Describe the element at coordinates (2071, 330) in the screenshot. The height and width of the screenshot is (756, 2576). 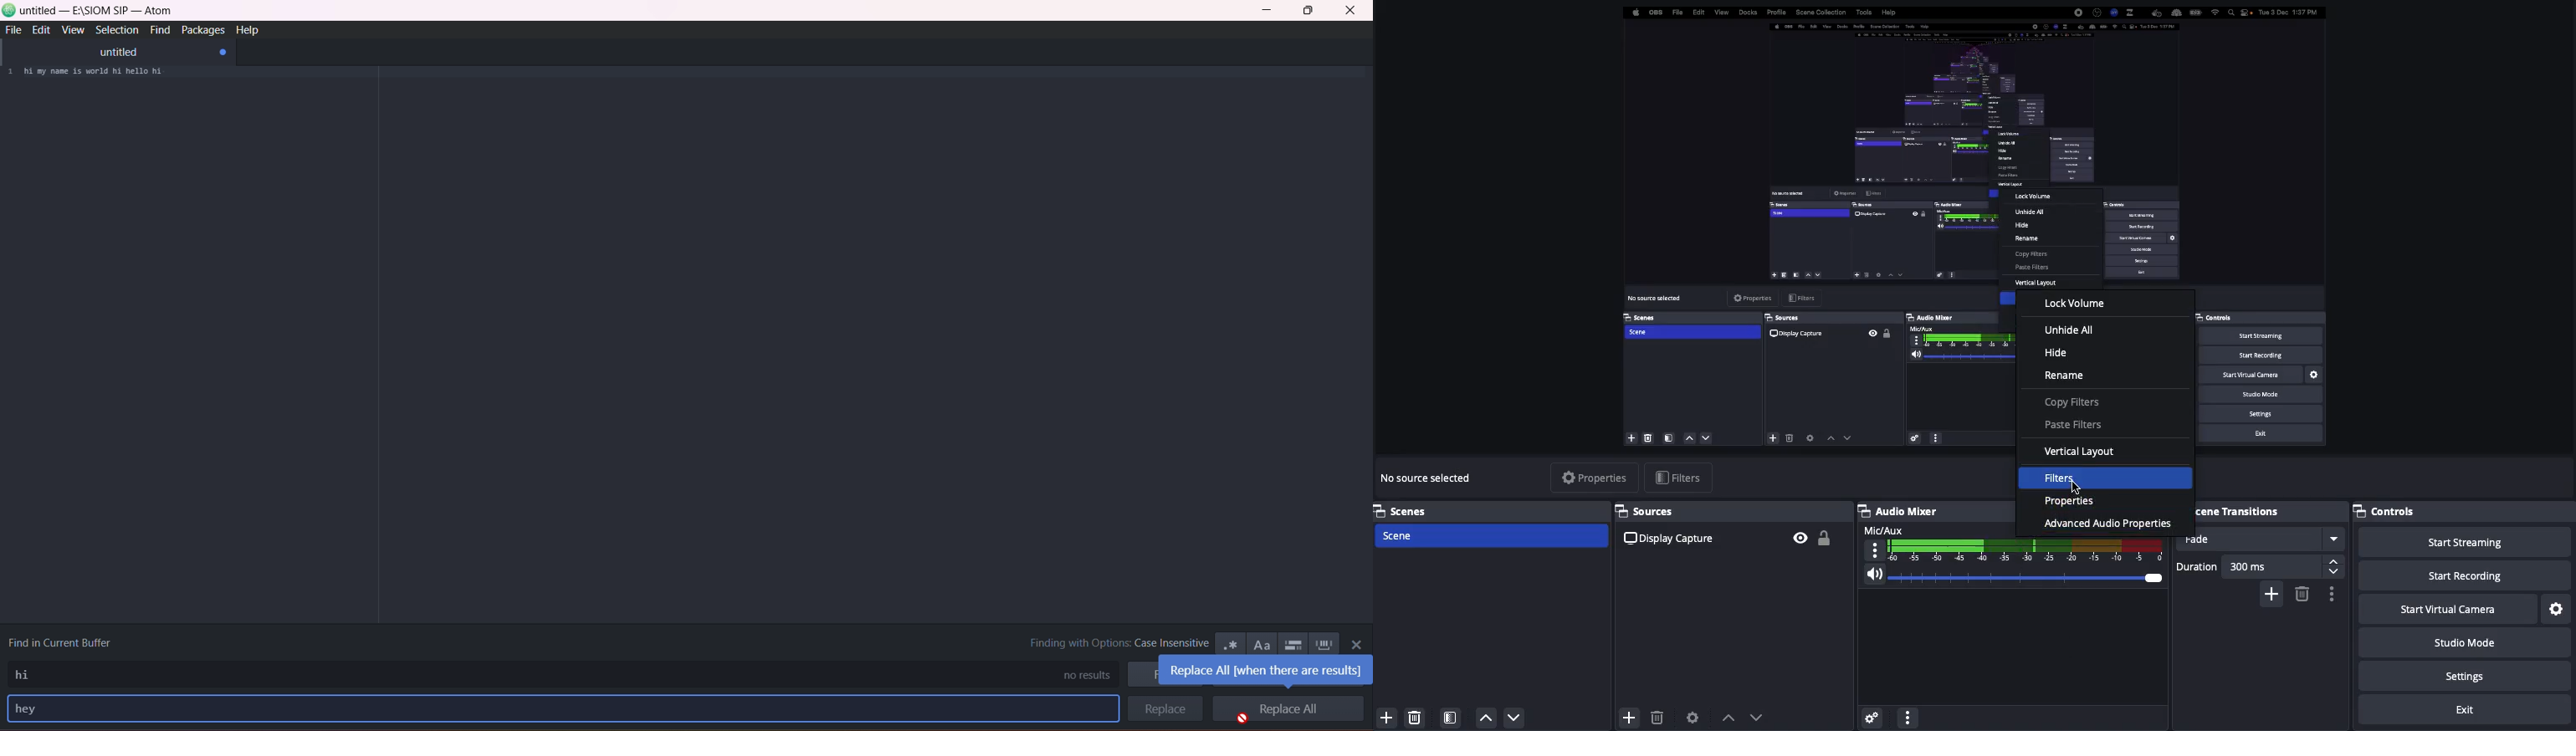
I see `Unhide all` at that location.